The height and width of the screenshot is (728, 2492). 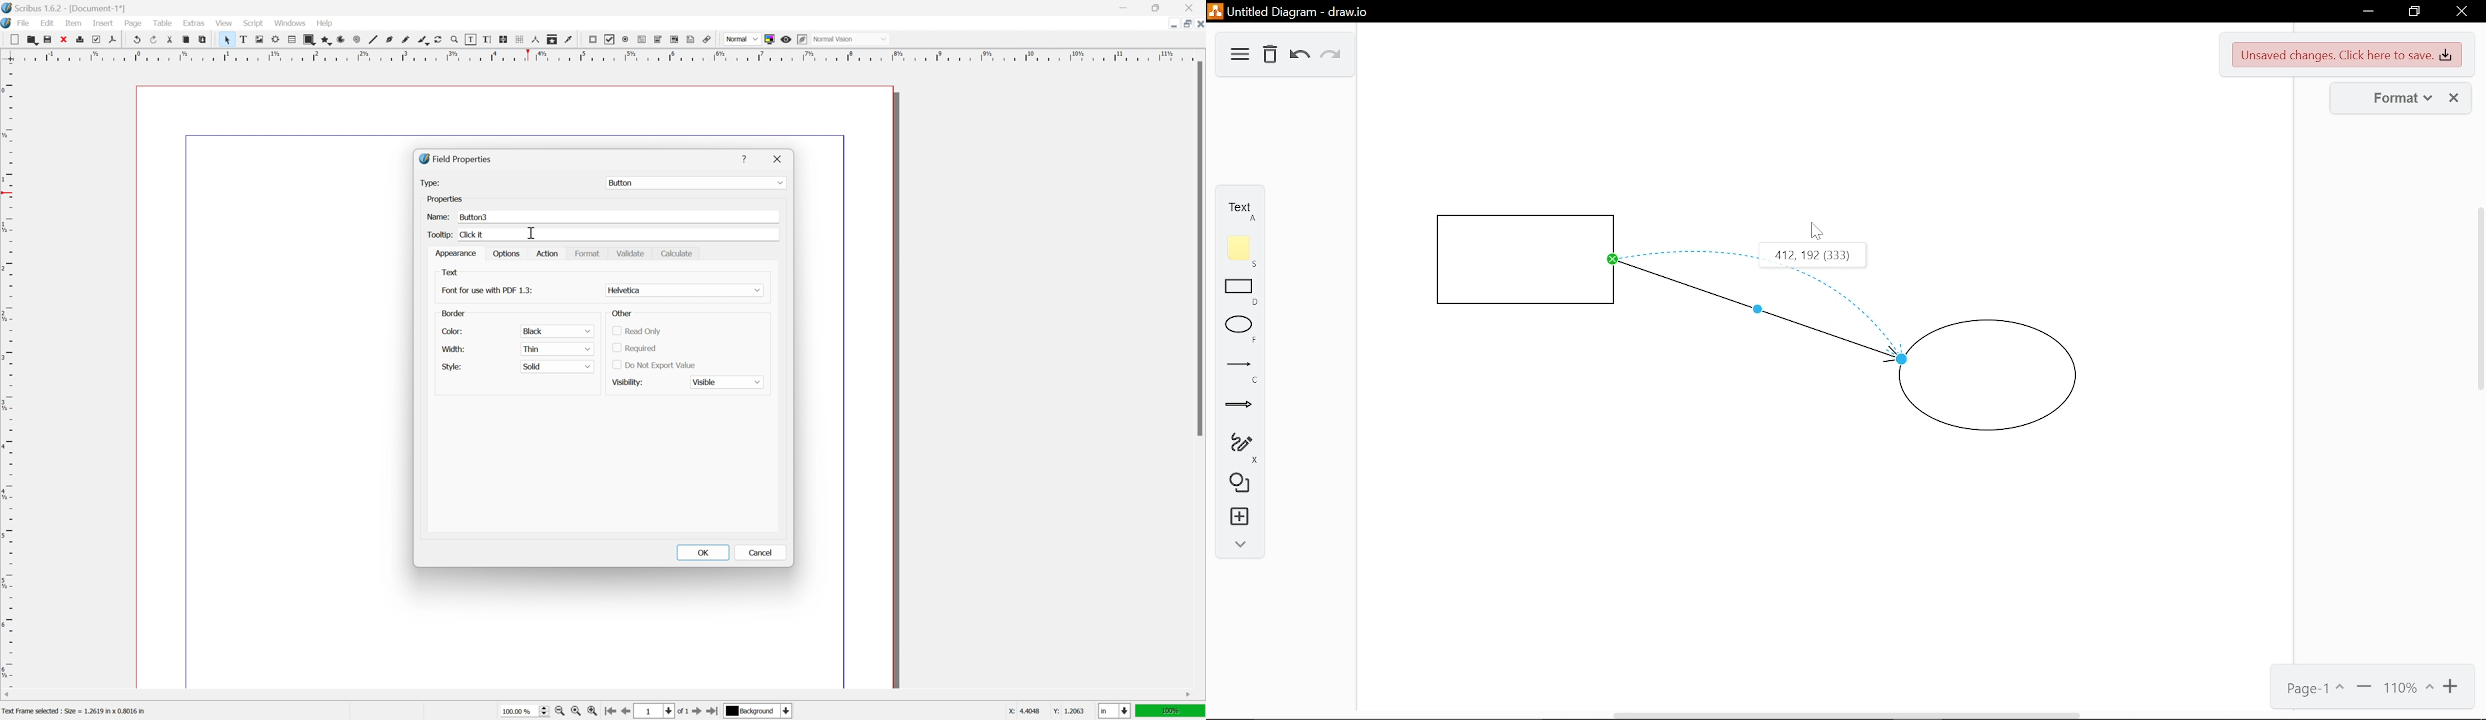 What do you see at coordinates (696, 712) in the screenshot?
I see `go to next page` at bounding box center [696, 712].